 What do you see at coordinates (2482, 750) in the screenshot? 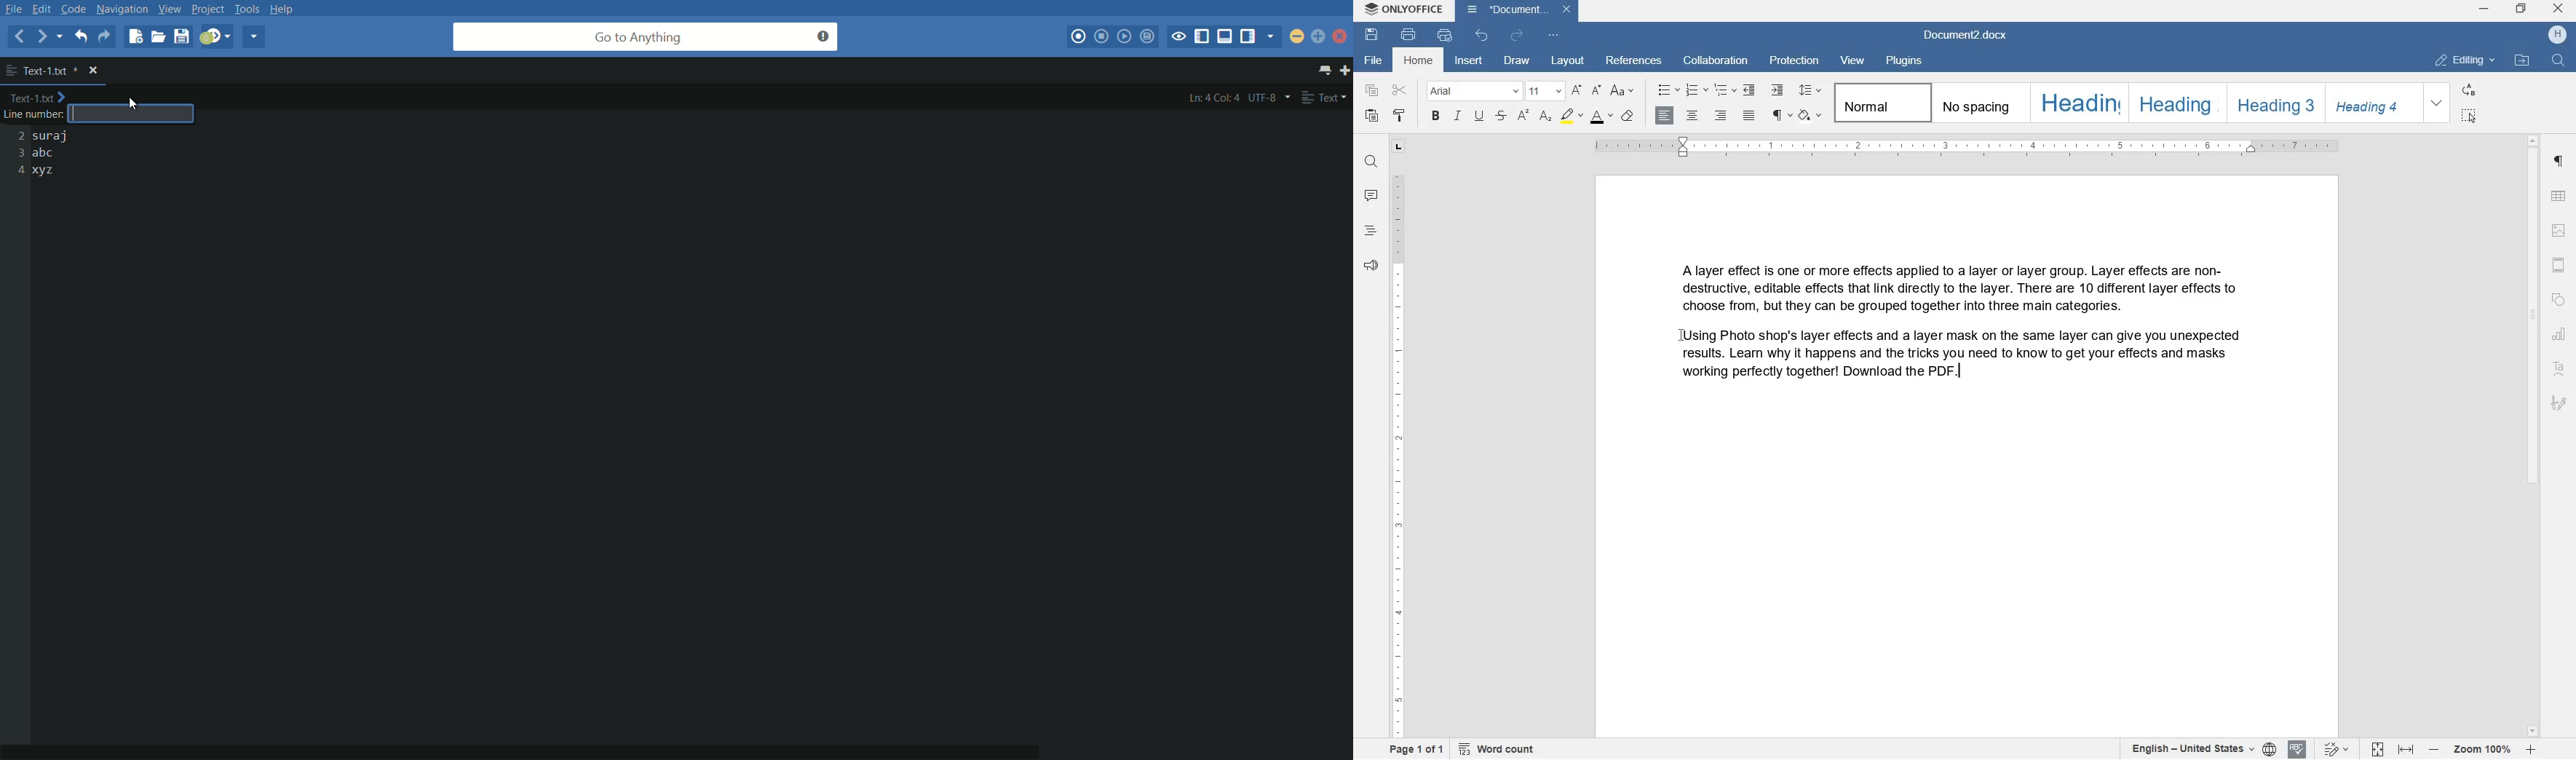
I see `ZOOM IN OR ZOOM OUT` at bounding box center [2482, 750].